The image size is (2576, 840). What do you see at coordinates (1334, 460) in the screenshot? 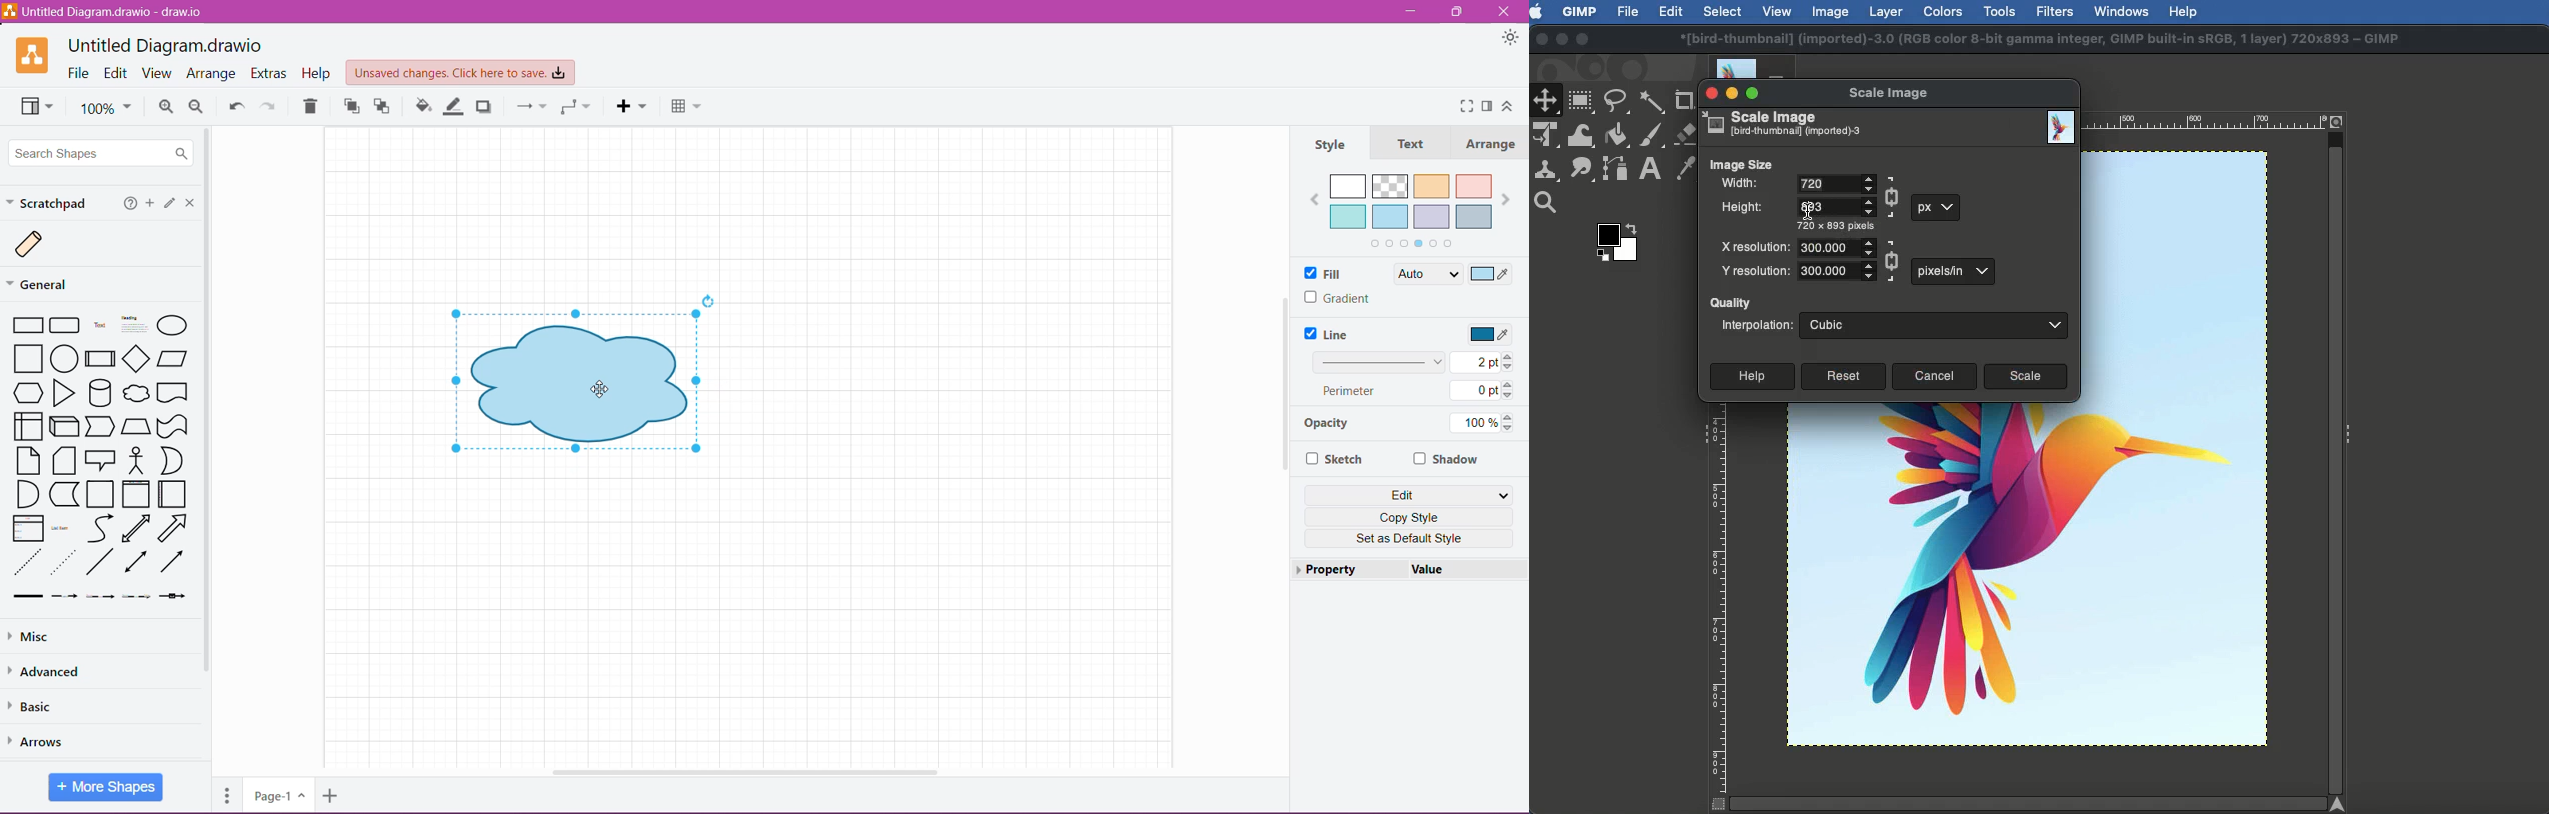
I see `Sketch ` at bounding box center [1334, 460].